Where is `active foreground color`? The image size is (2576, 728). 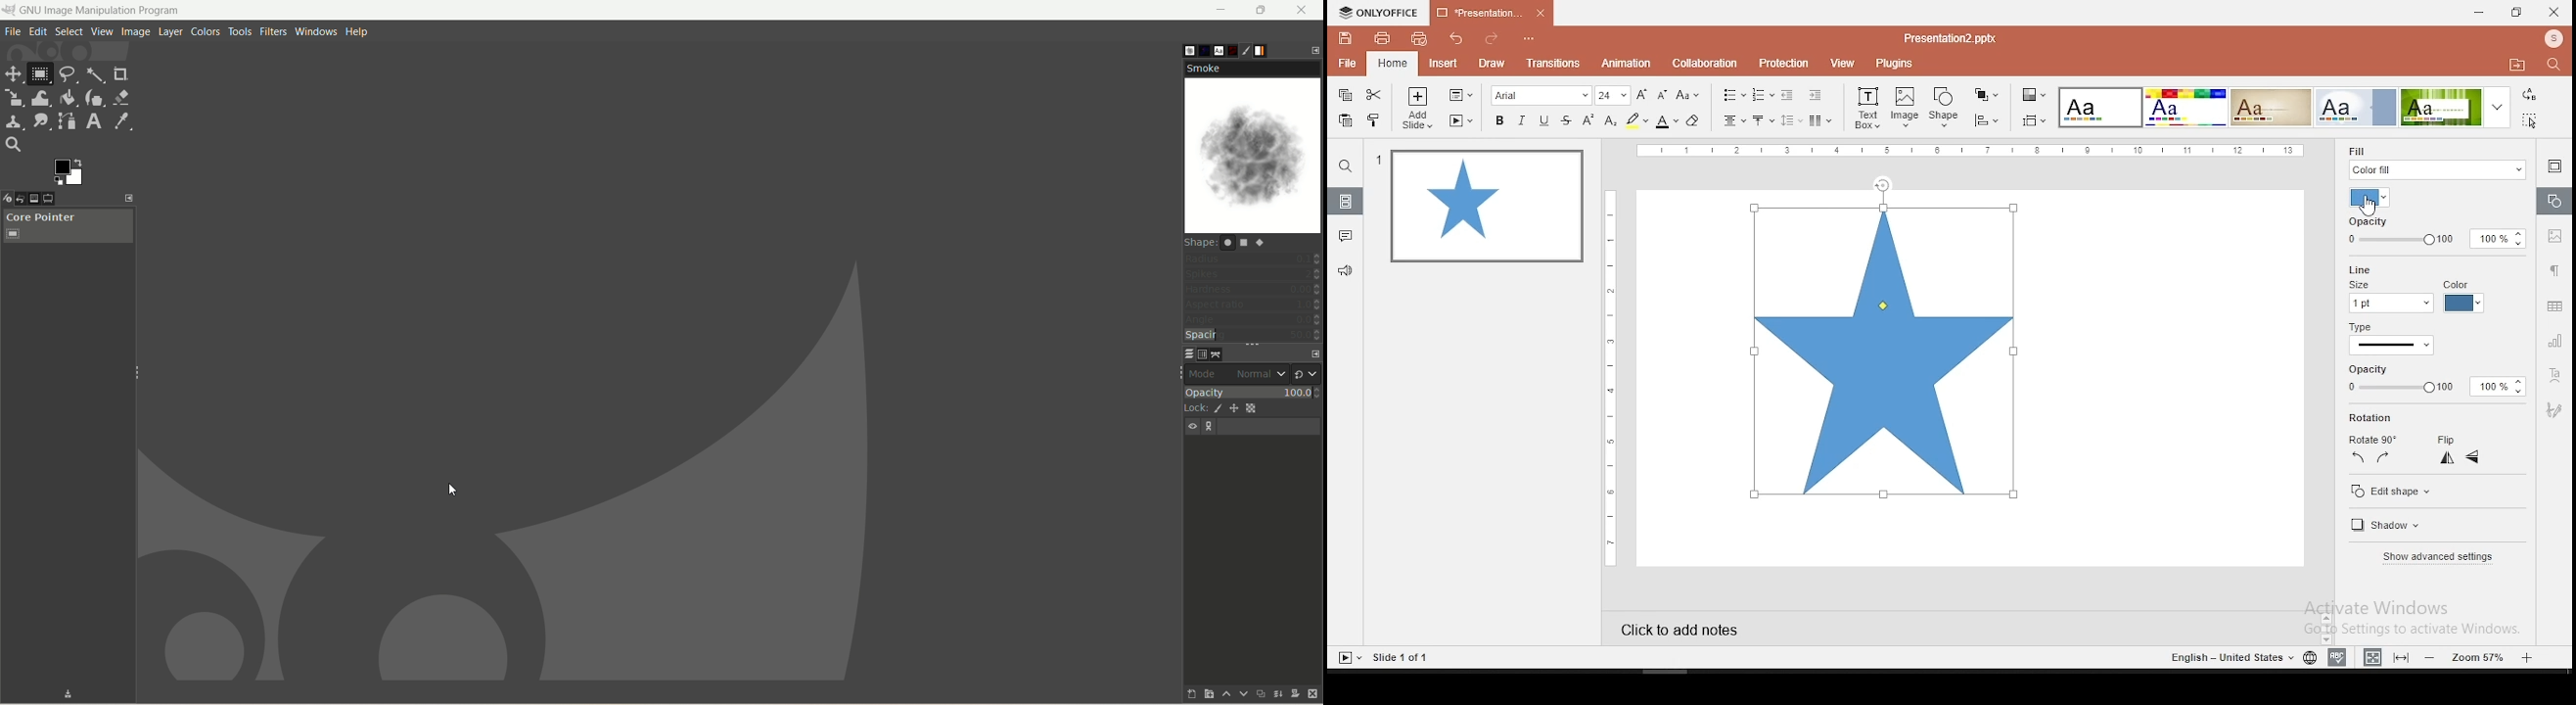
active foreground color is located at coordinates (70, 172).